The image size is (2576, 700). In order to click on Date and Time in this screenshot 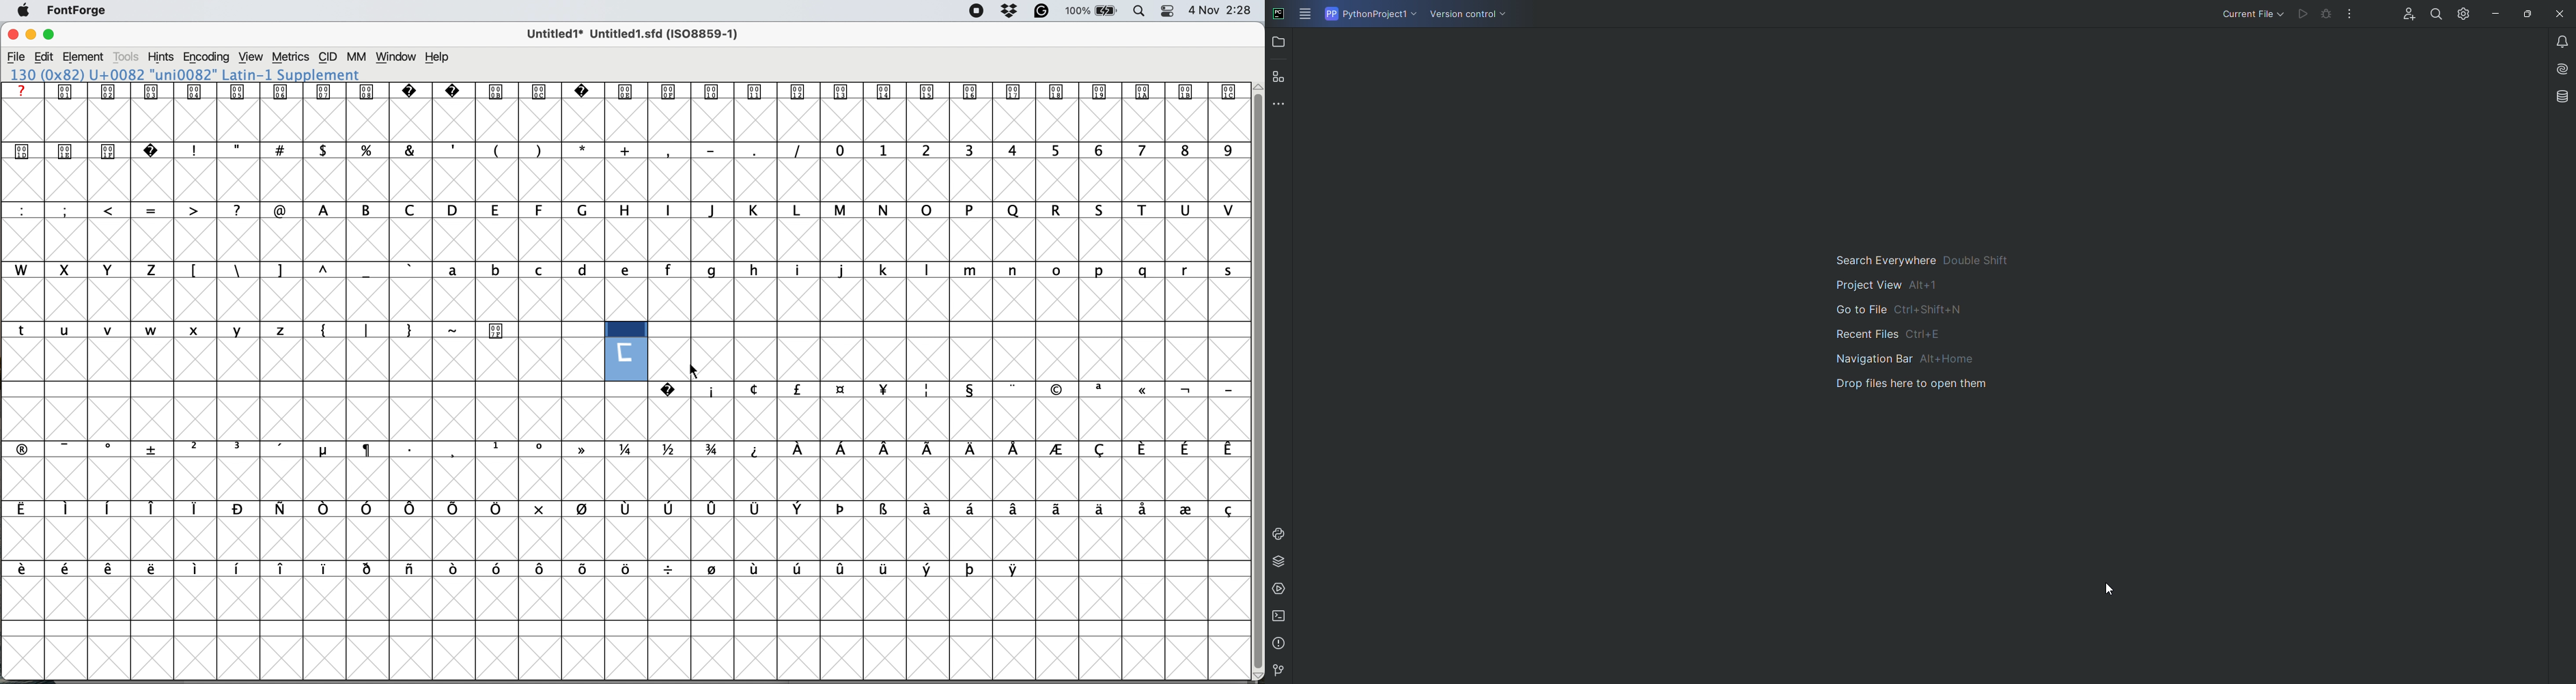, I will do `click(1224, 10)`.